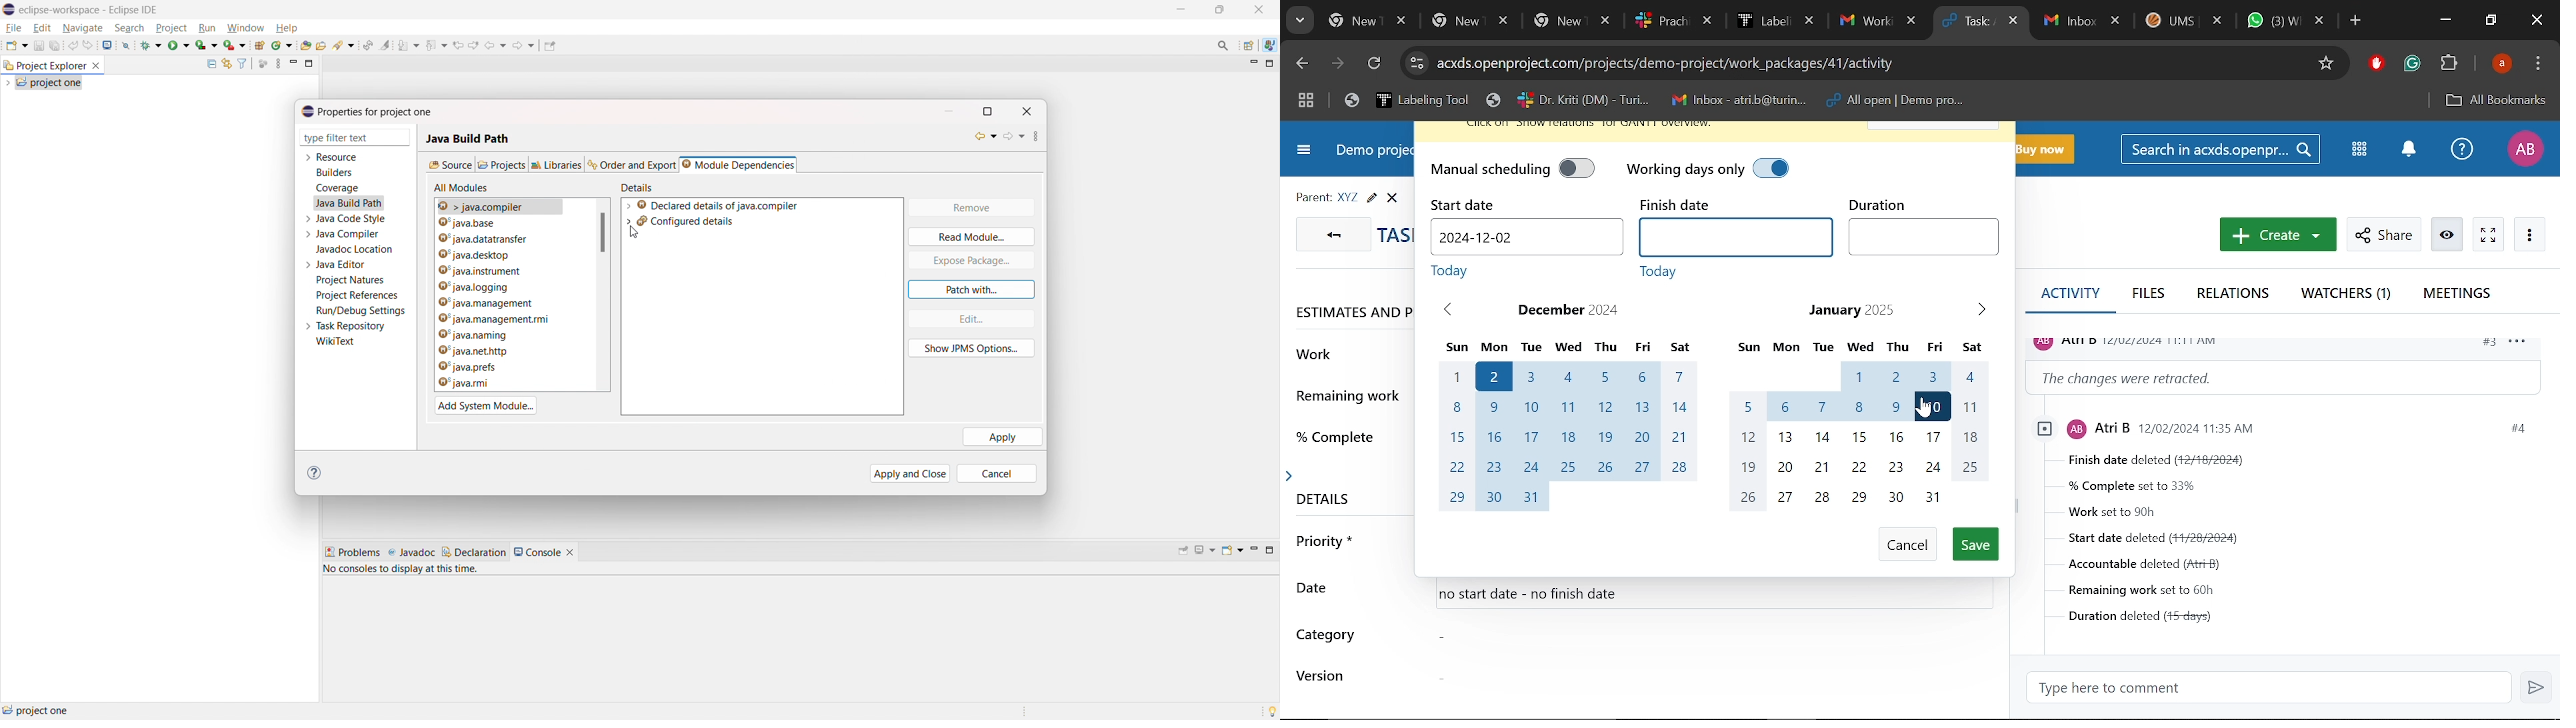 The width and height of the screenshot is (2576, 728). What do you see at coordinates (639, 187) in the screenshot?
I see `details` at bounding box center [639, 187].